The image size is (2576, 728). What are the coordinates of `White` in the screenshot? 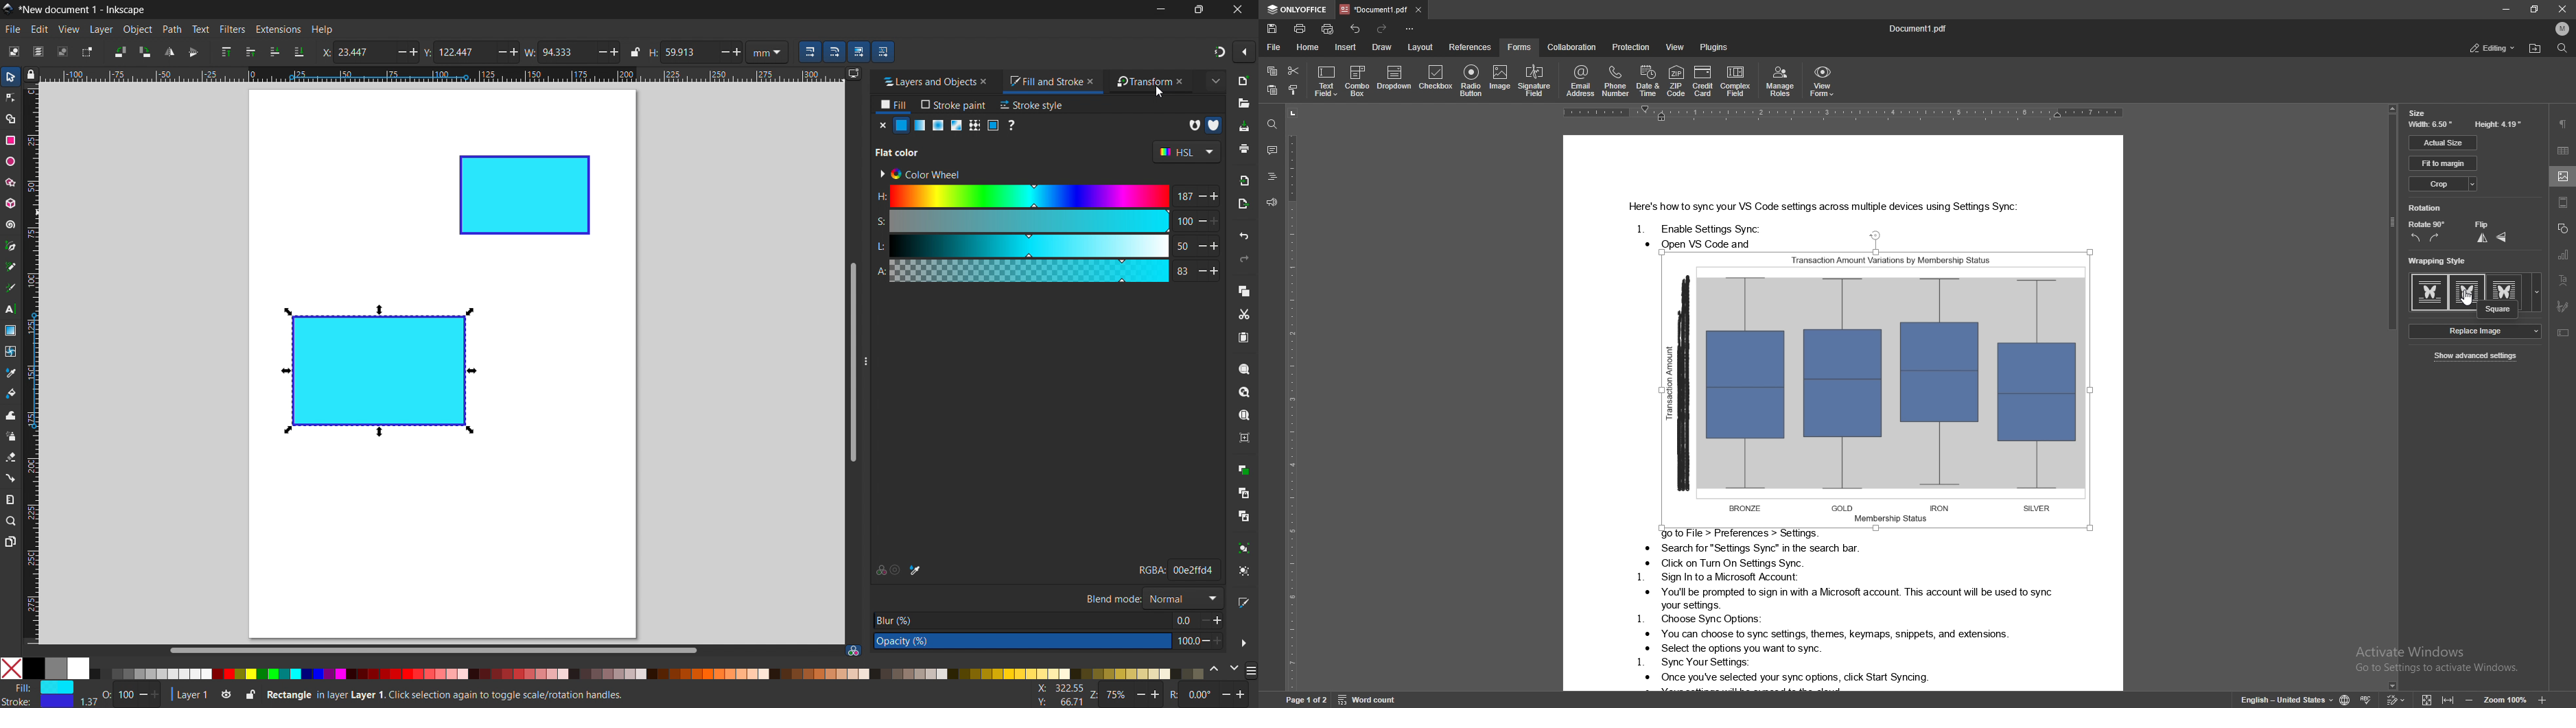 It's located at (78, 668).